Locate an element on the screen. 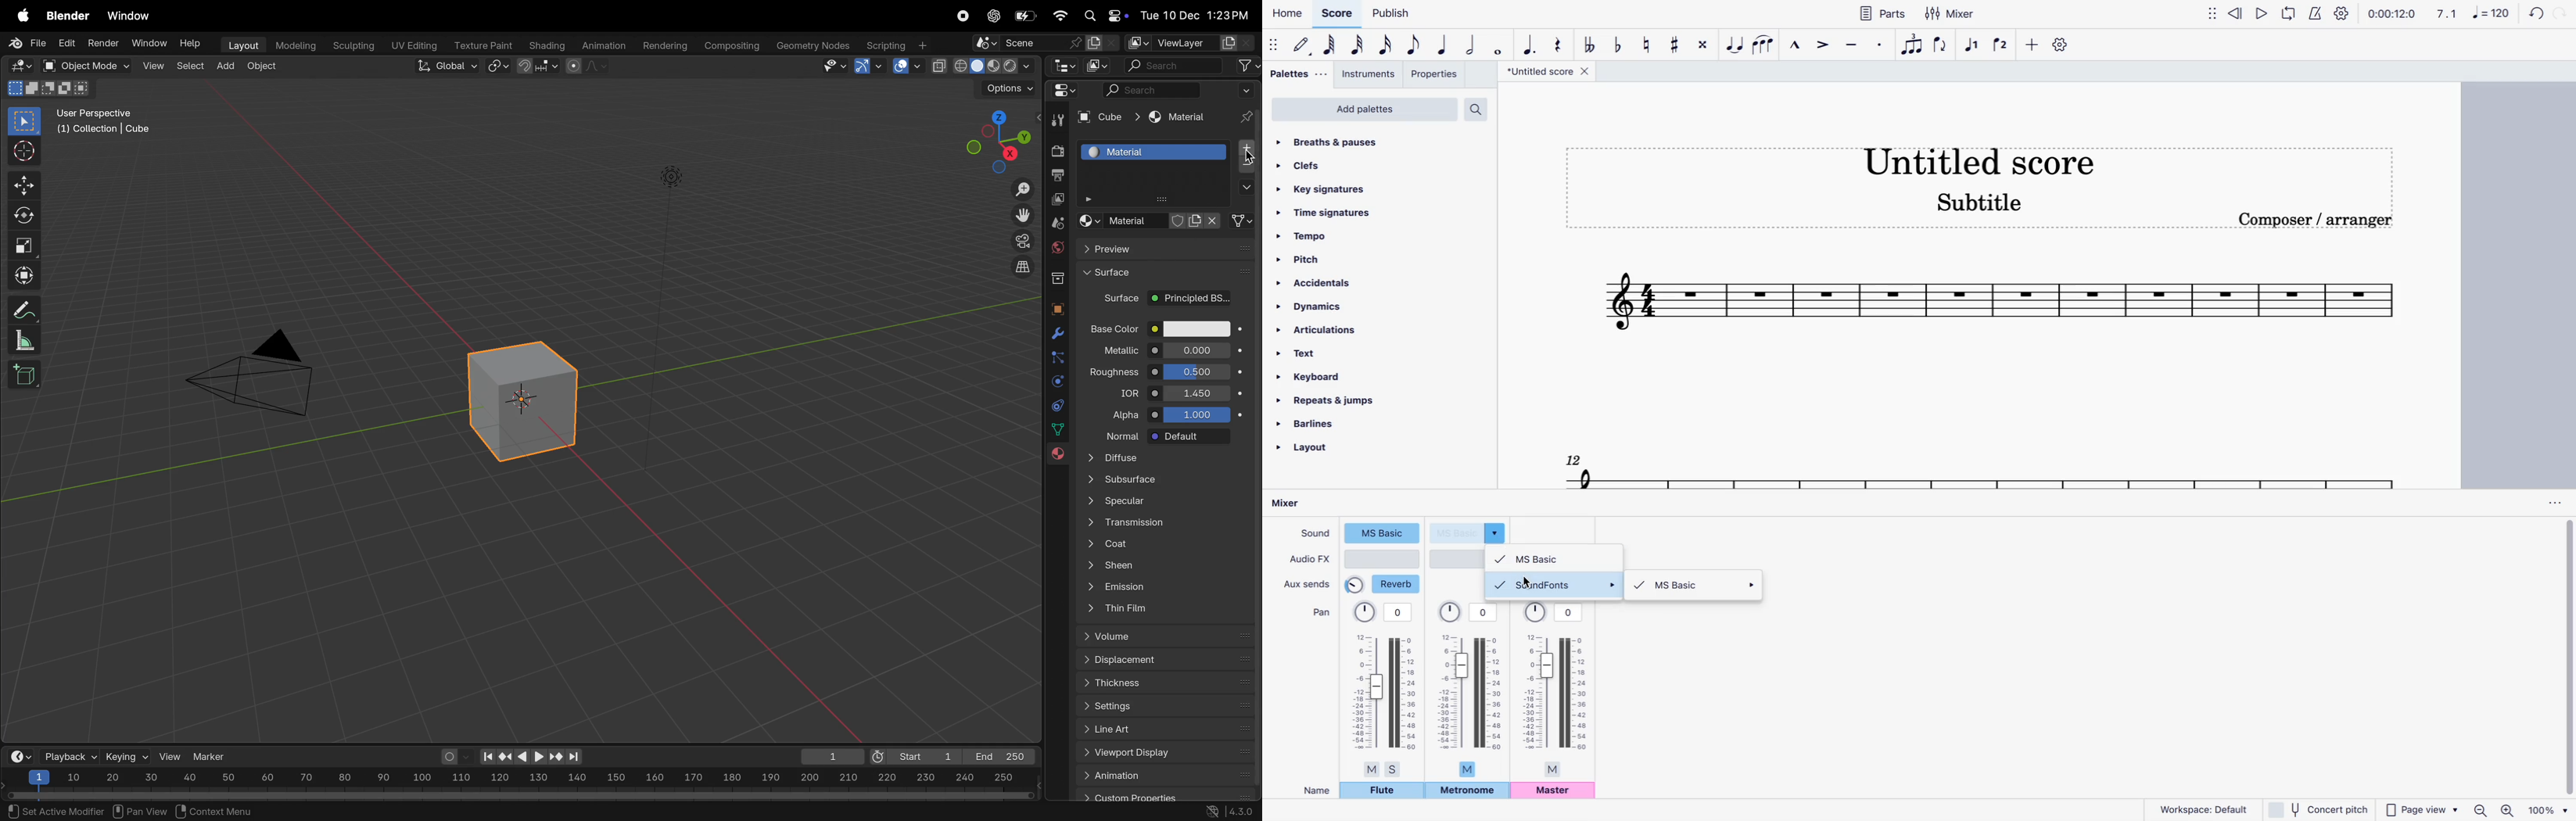 The image size is (2576, 840). keying is located at coordinates (126, 756).